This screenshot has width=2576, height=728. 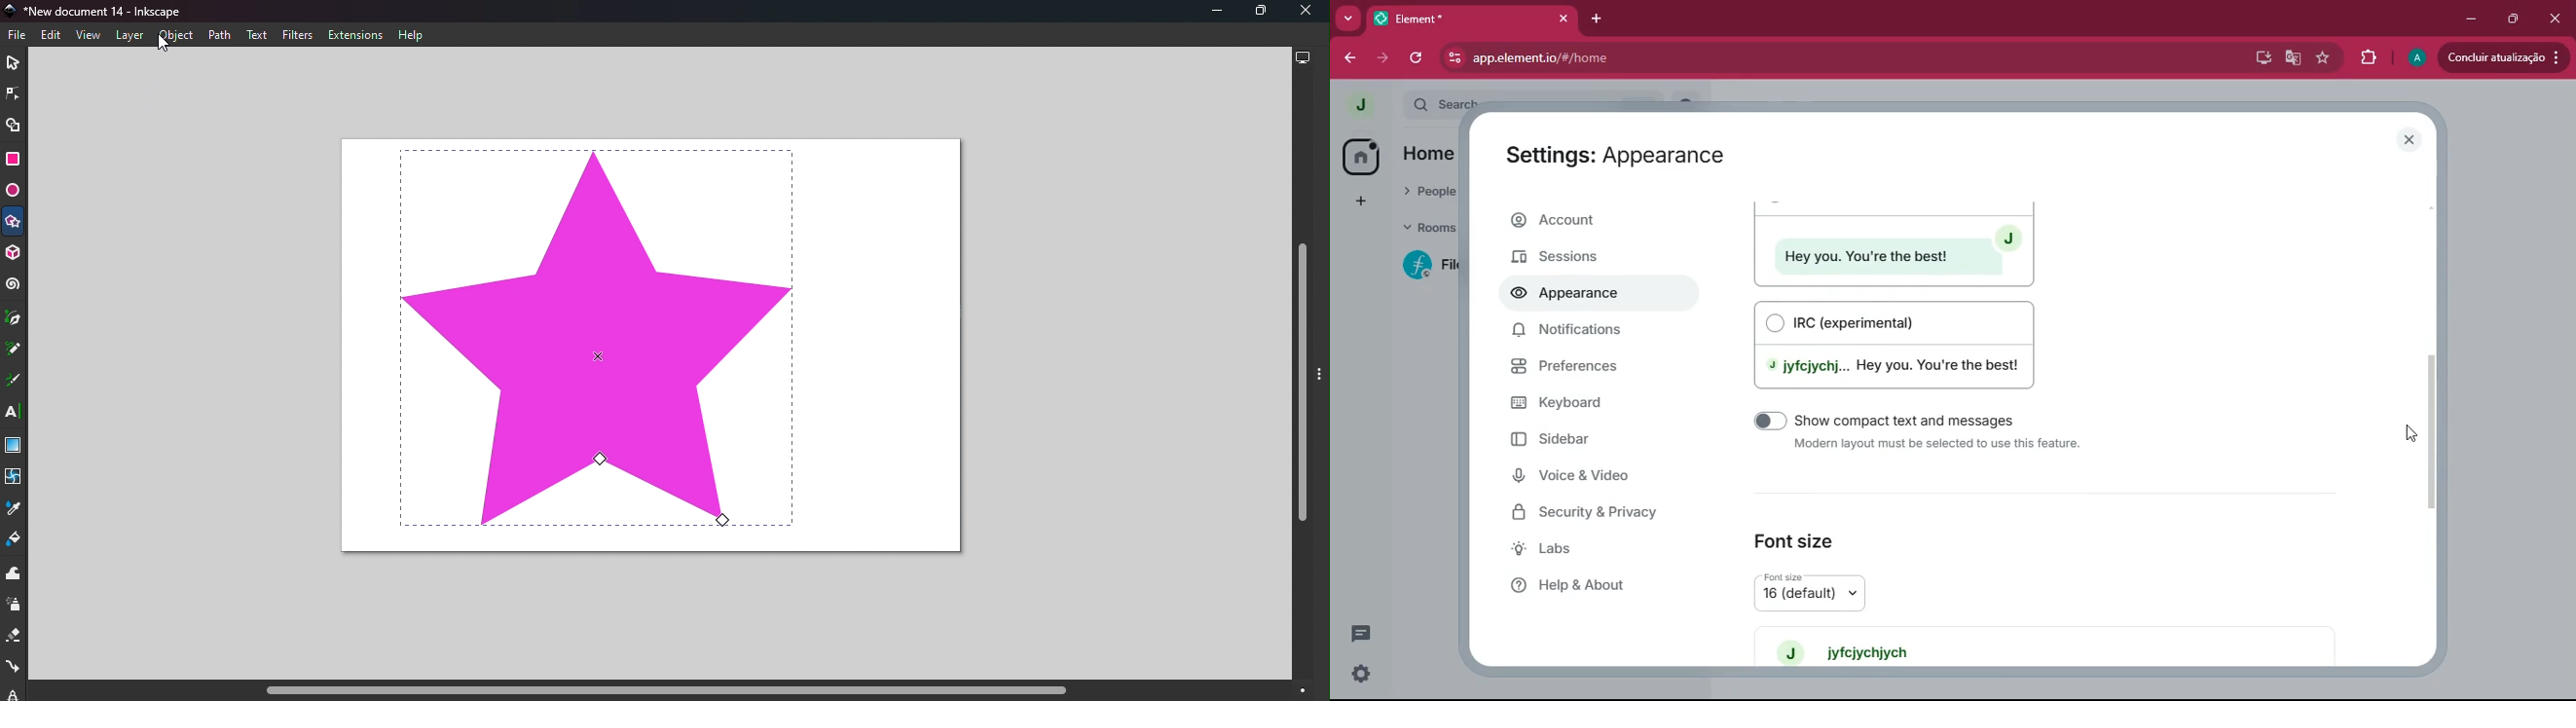 What do you see at coordinates (13, 162) in the screenshot?
I see `Rectangle tool` at bounding box center [13, 162].